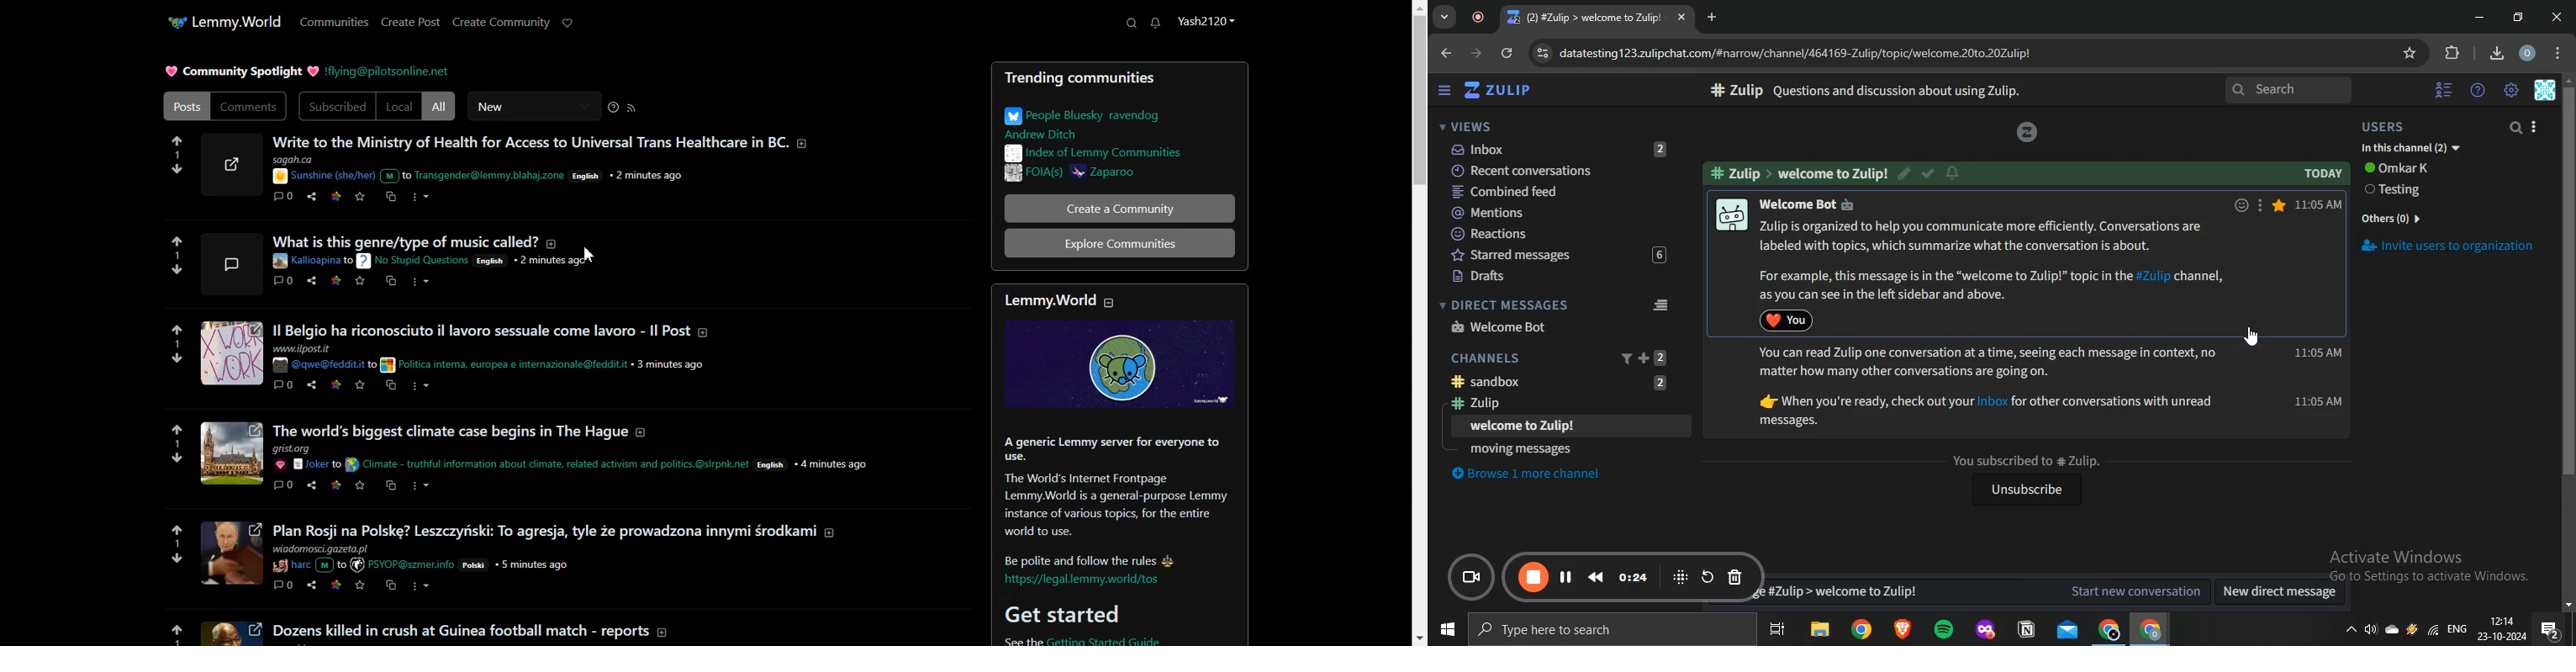 The image size is (2576, 672). Describe the element at coordinates (1560, 169) in the screenshot. I see `recent conversations` at that location.